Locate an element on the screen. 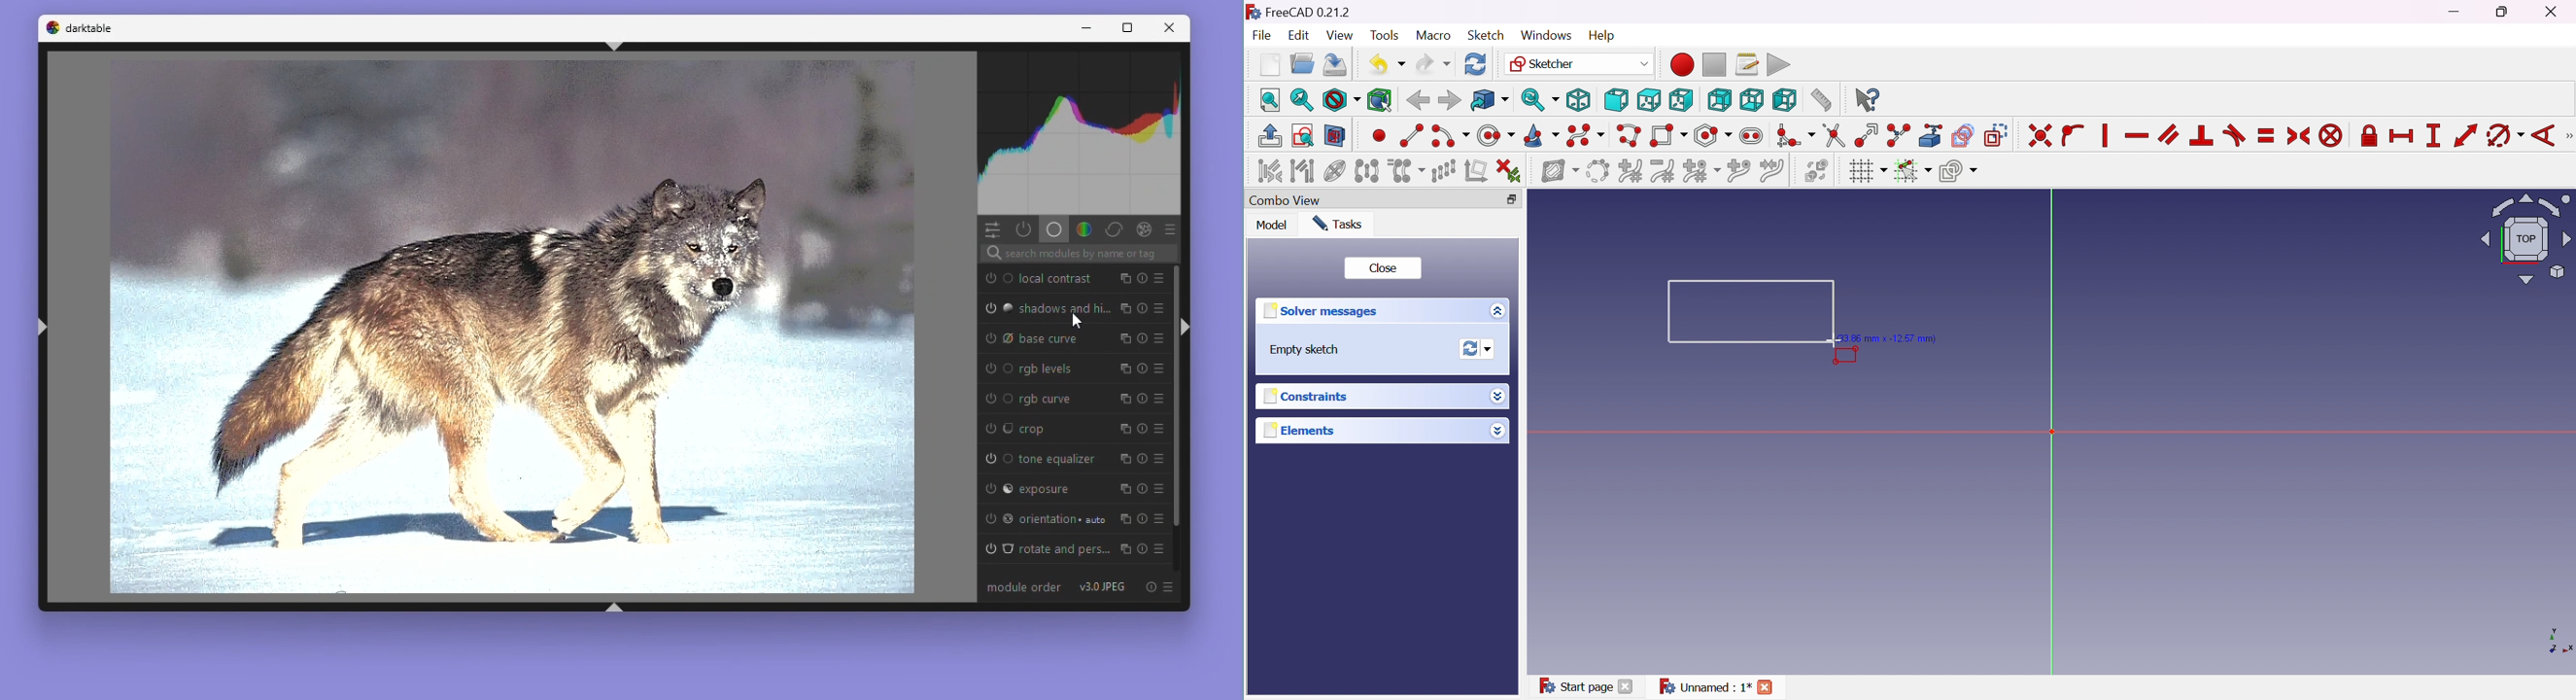 This screenshot has width=2576, height=700. 'Rotate and perspective' is switched on is located at coordinates (996, 546).